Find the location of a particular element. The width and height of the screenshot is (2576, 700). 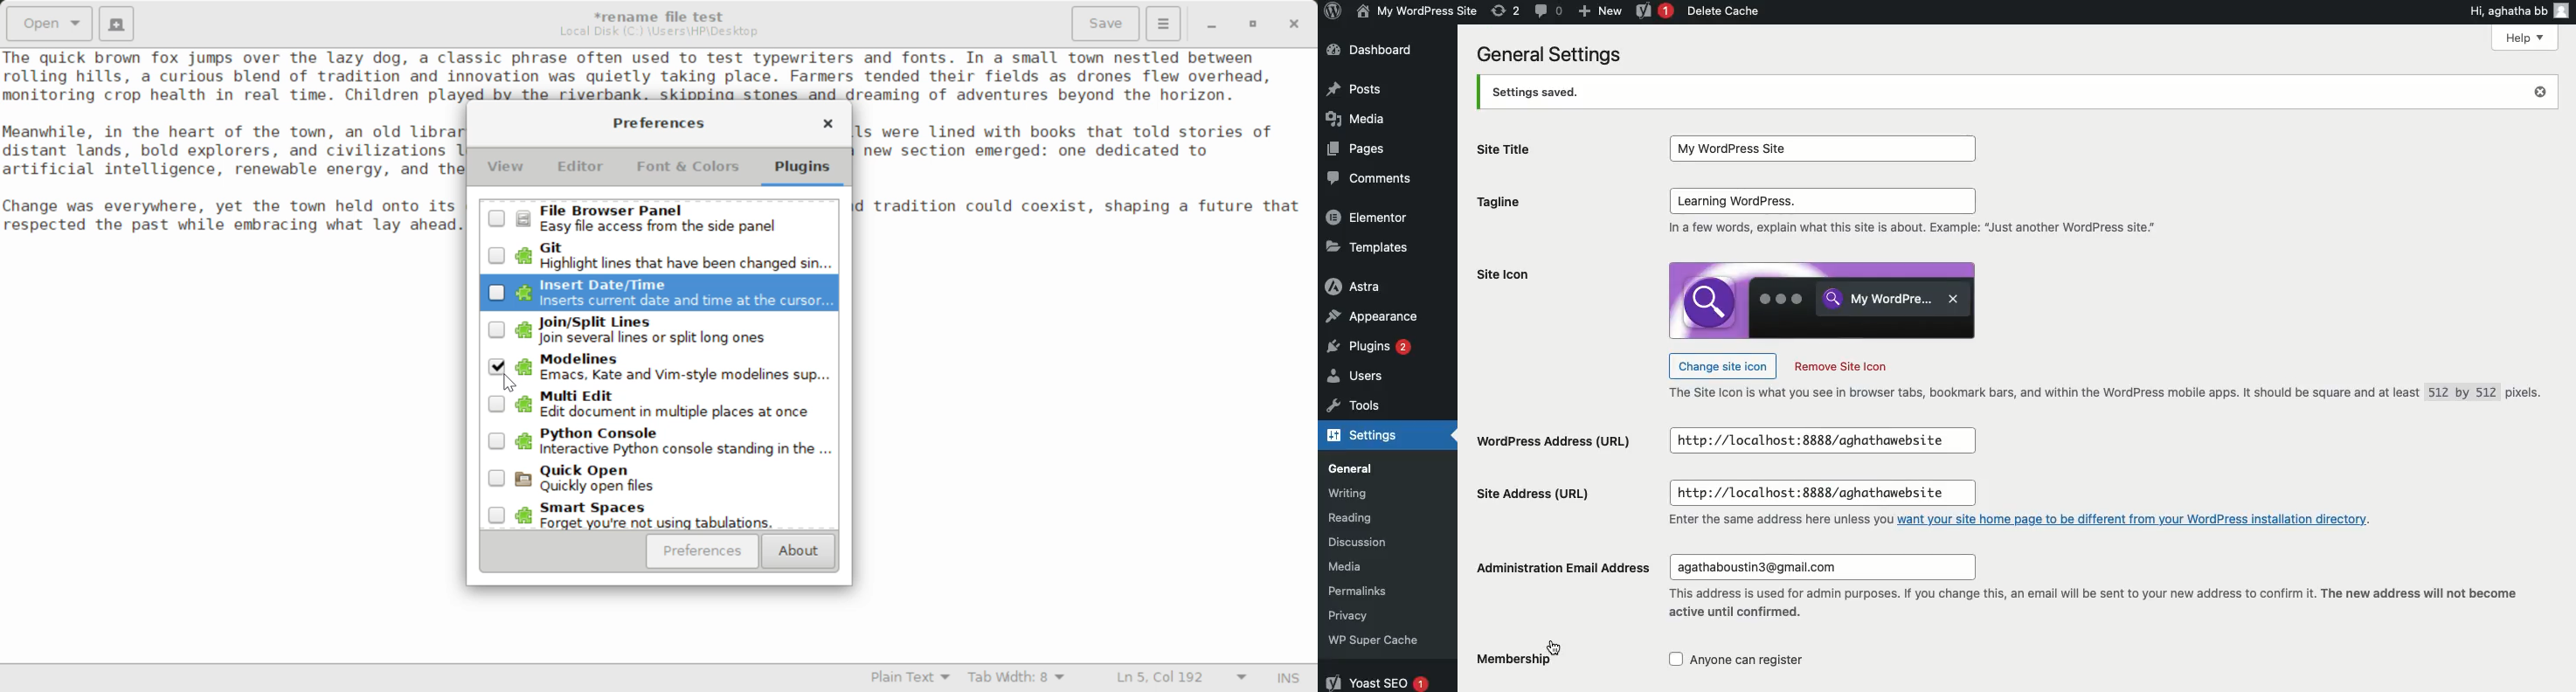

Remove site icon is located at coordinates (1849, 368).